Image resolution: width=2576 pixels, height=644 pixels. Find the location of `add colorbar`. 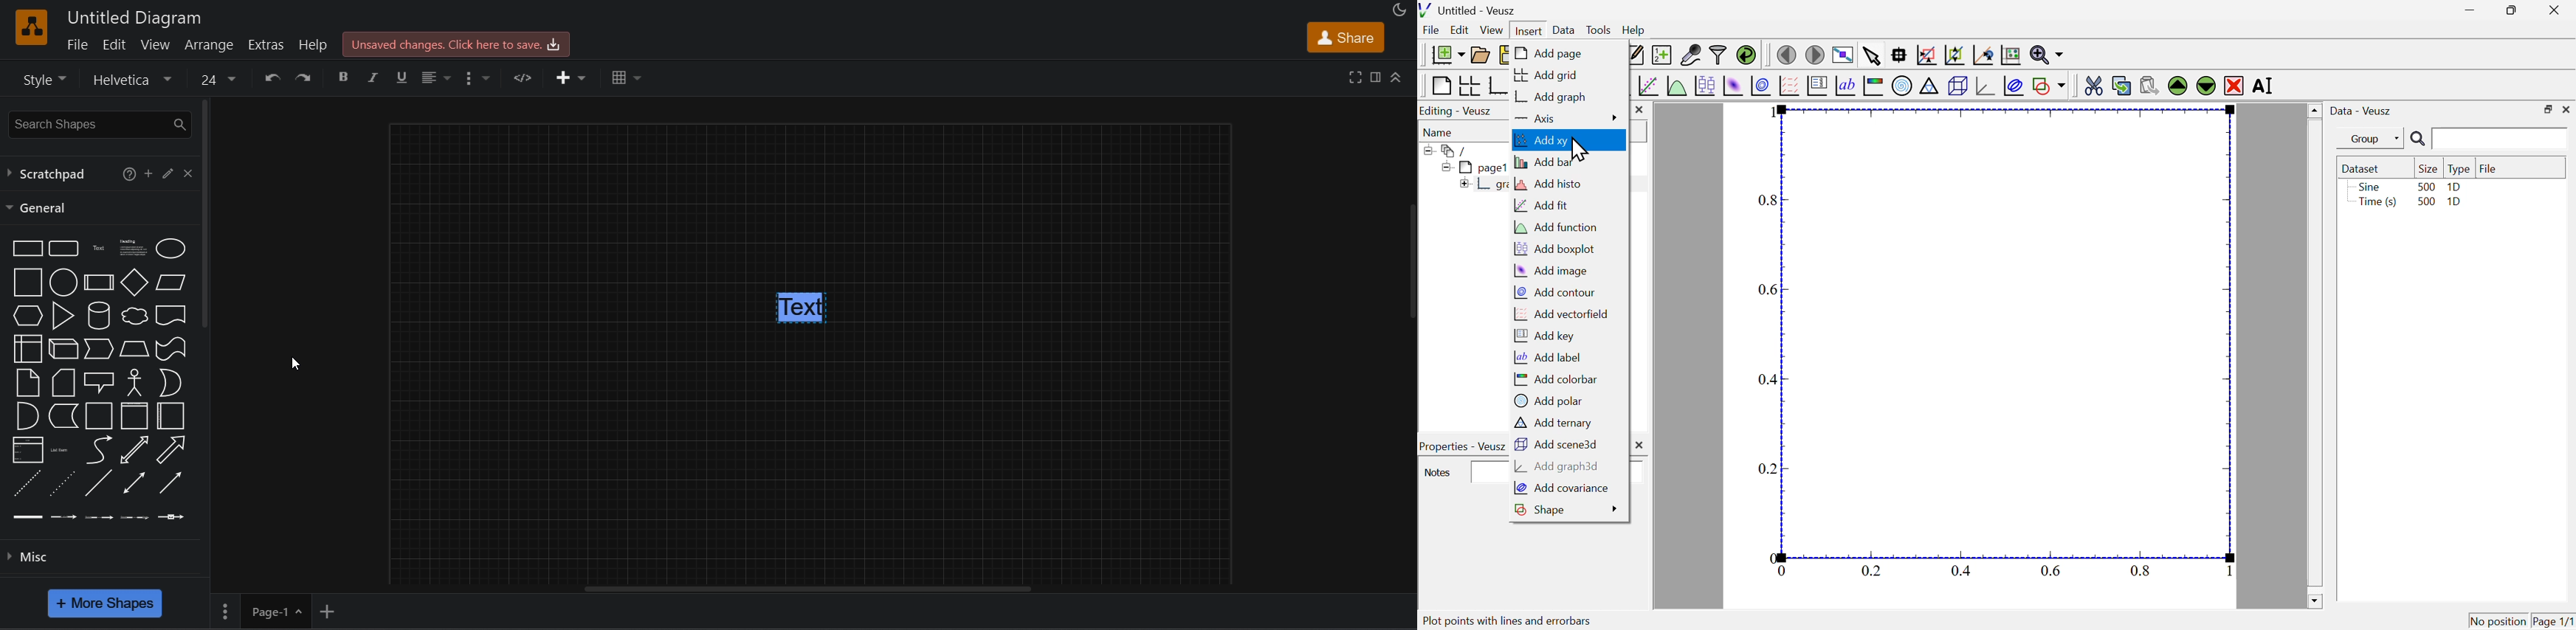

add colorbar is located at coordinates (1552, 380).